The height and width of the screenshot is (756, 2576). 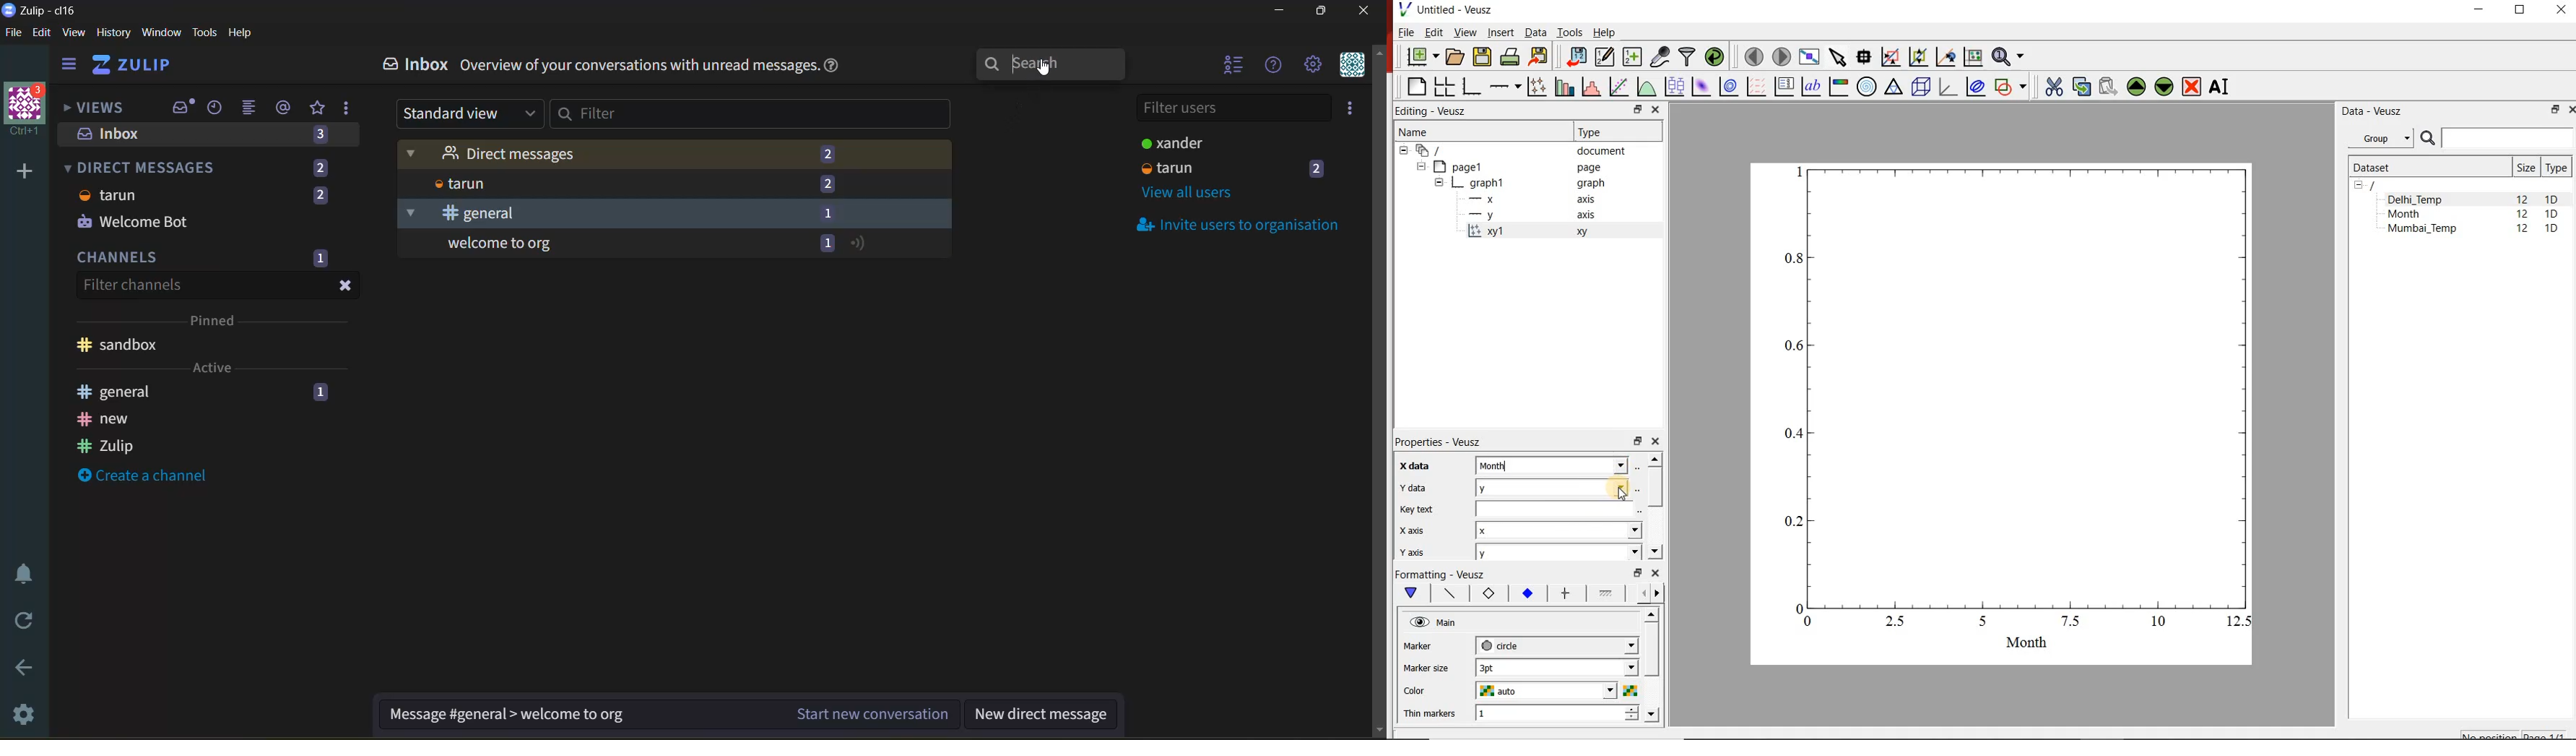 What do you see at coordinates (457, 214) in the screenshot?
I see `# general` at bounding box center [457, 214].